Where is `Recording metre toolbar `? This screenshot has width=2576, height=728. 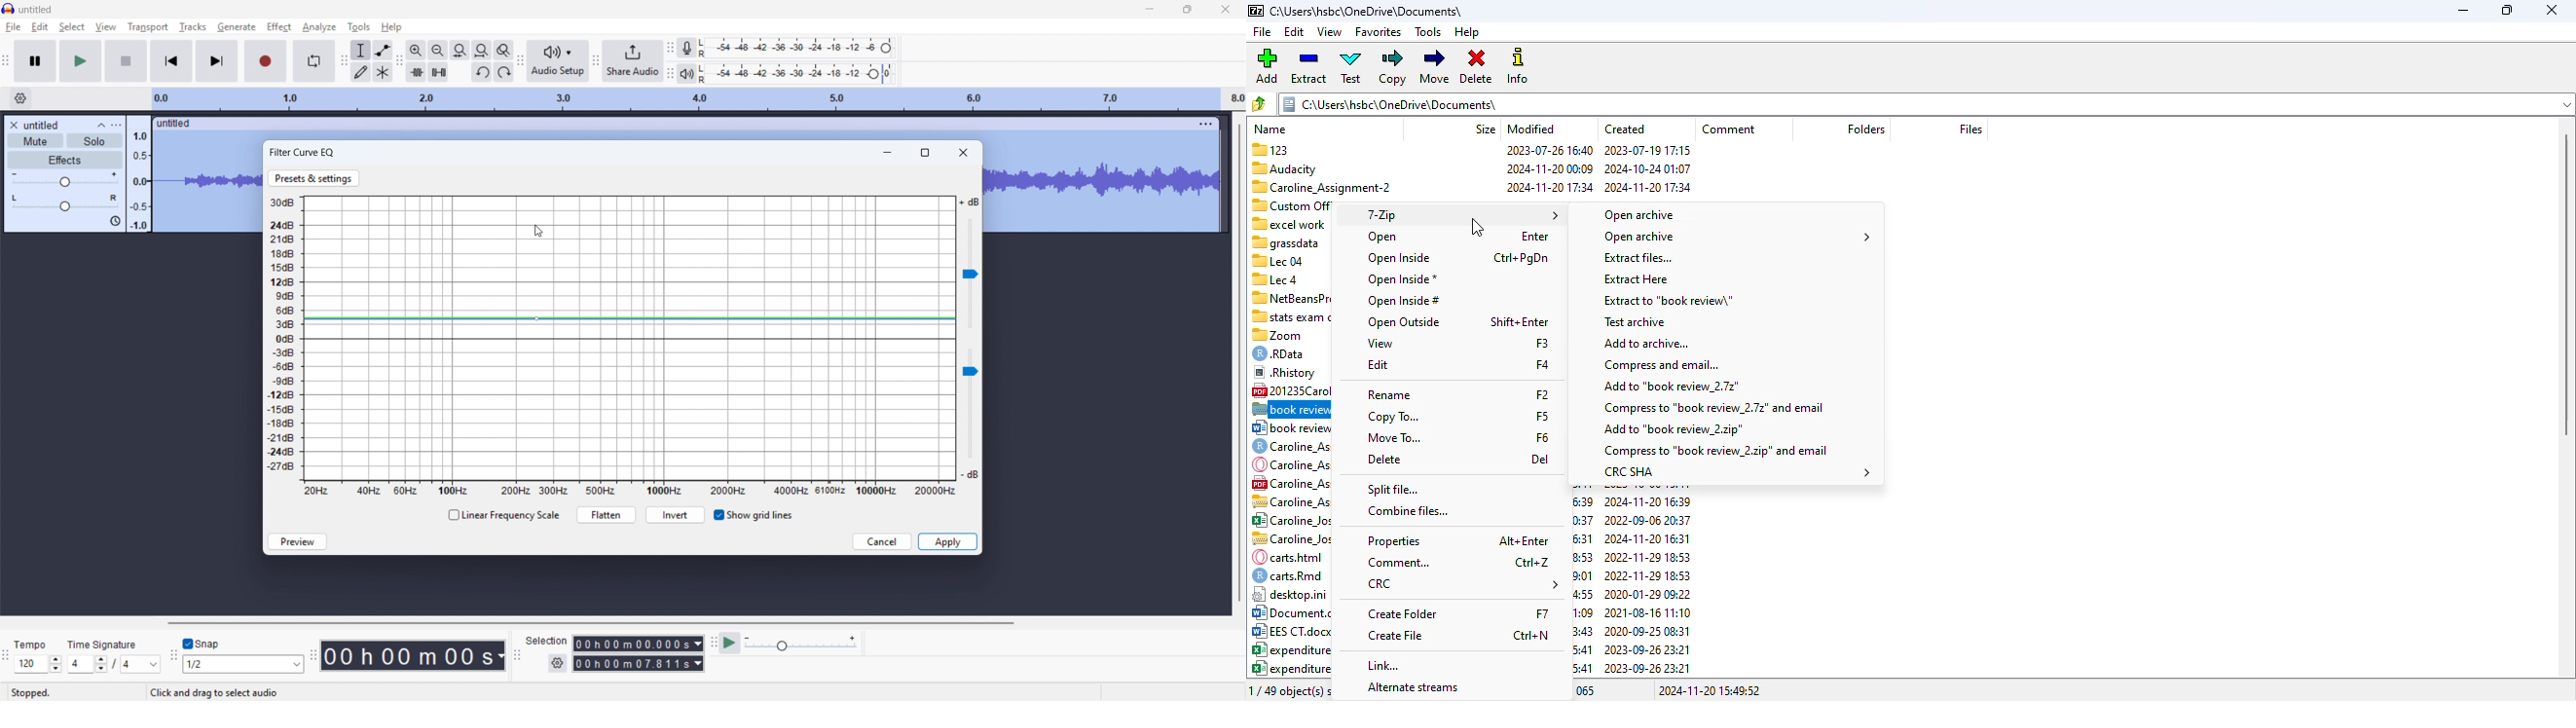
Recording metre toolbar  is located at coordinates (670, 47).